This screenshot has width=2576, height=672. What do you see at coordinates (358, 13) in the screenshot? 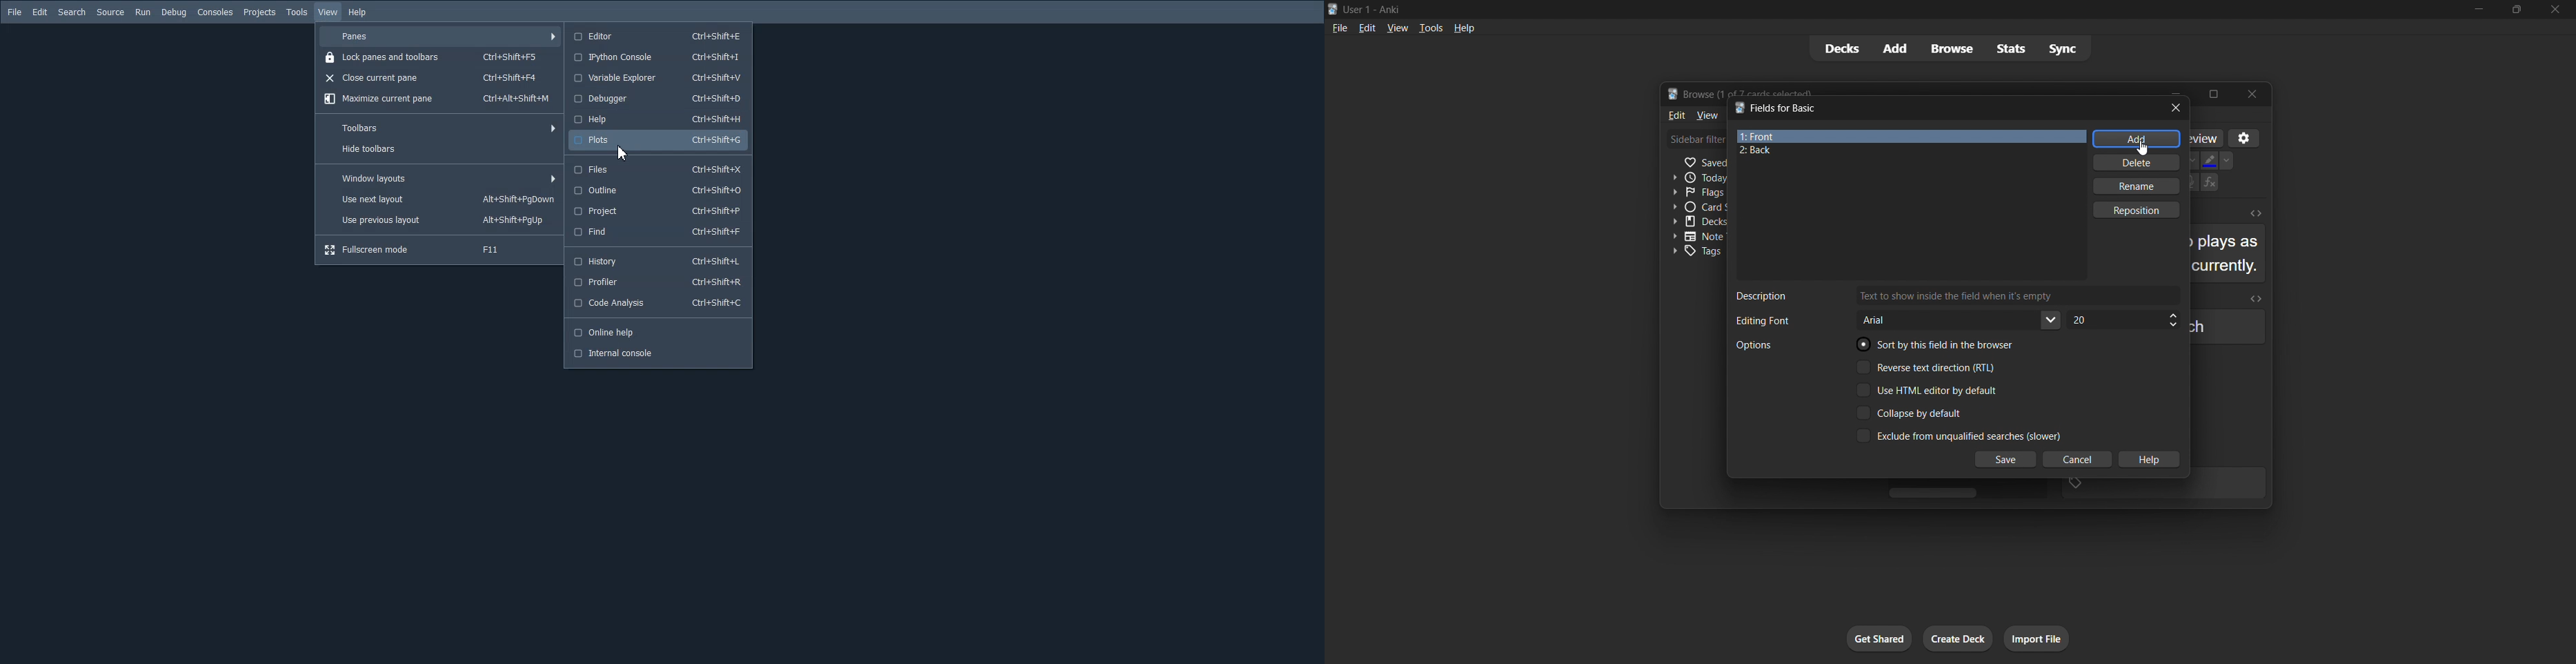
I see `Help` at bounding box center [358, 13].